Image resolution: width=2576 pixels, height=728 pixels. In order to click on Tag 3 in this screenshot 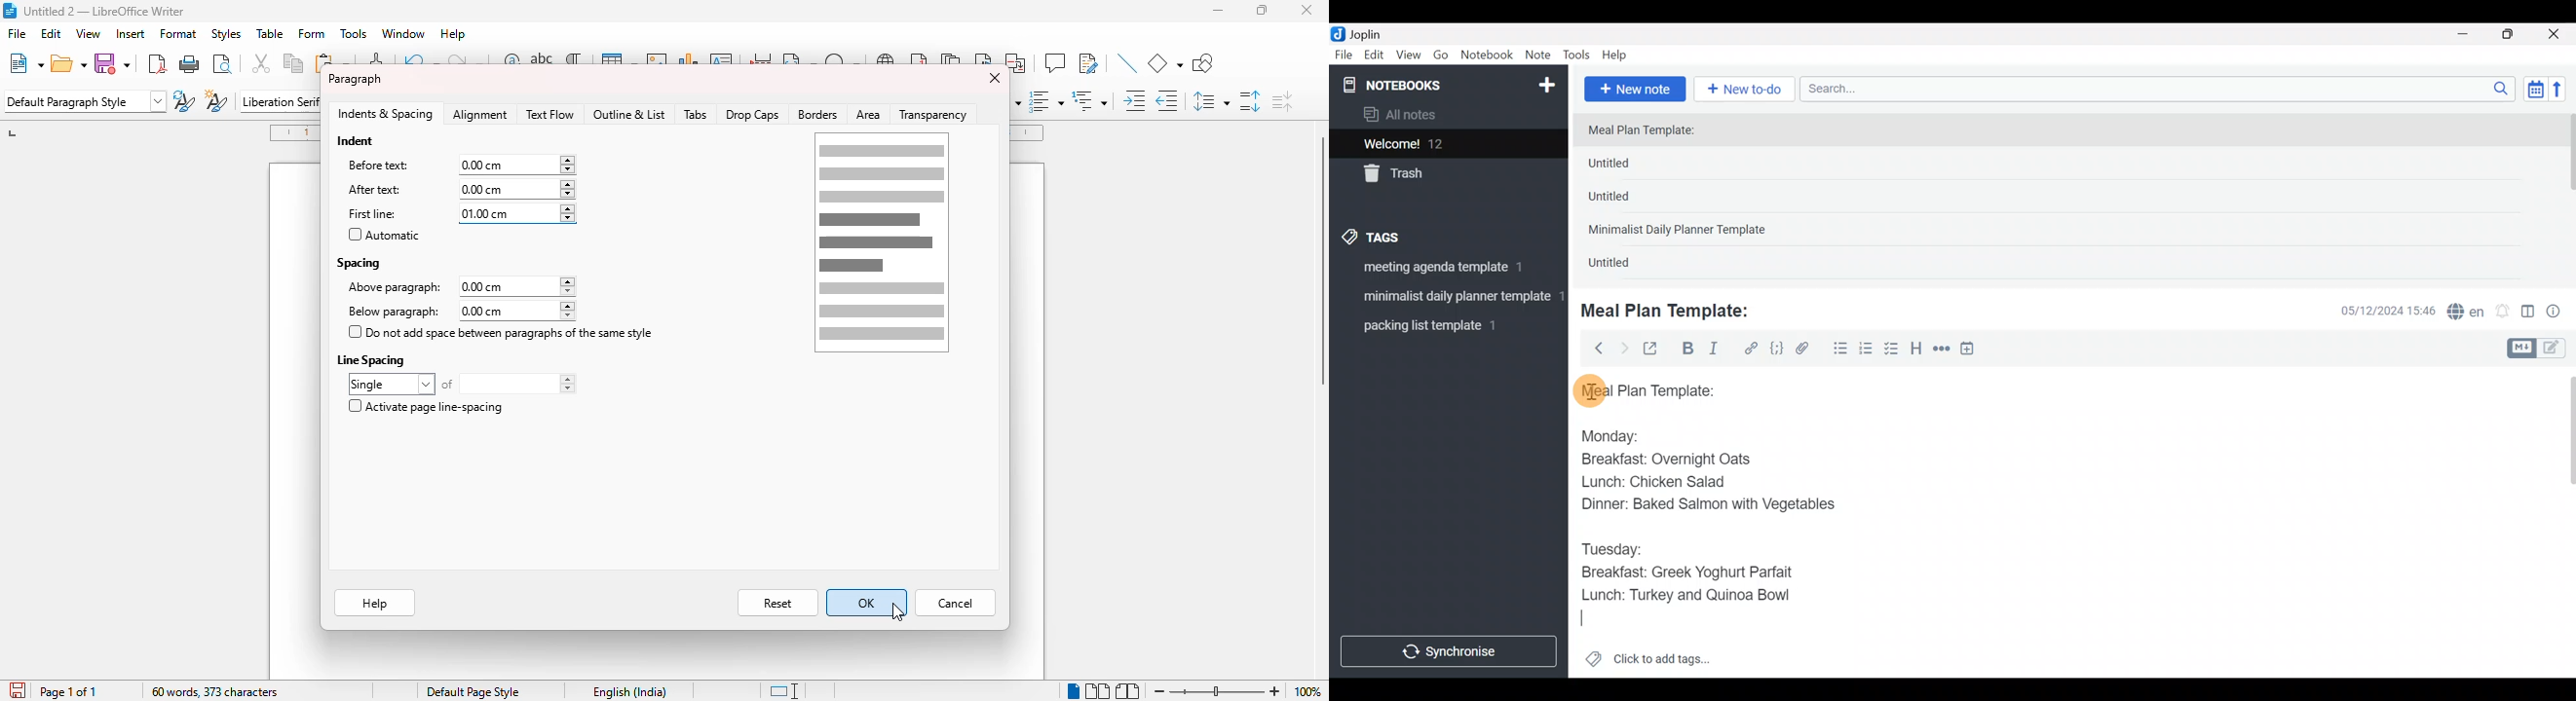, I will do `click(1444, 325)`.